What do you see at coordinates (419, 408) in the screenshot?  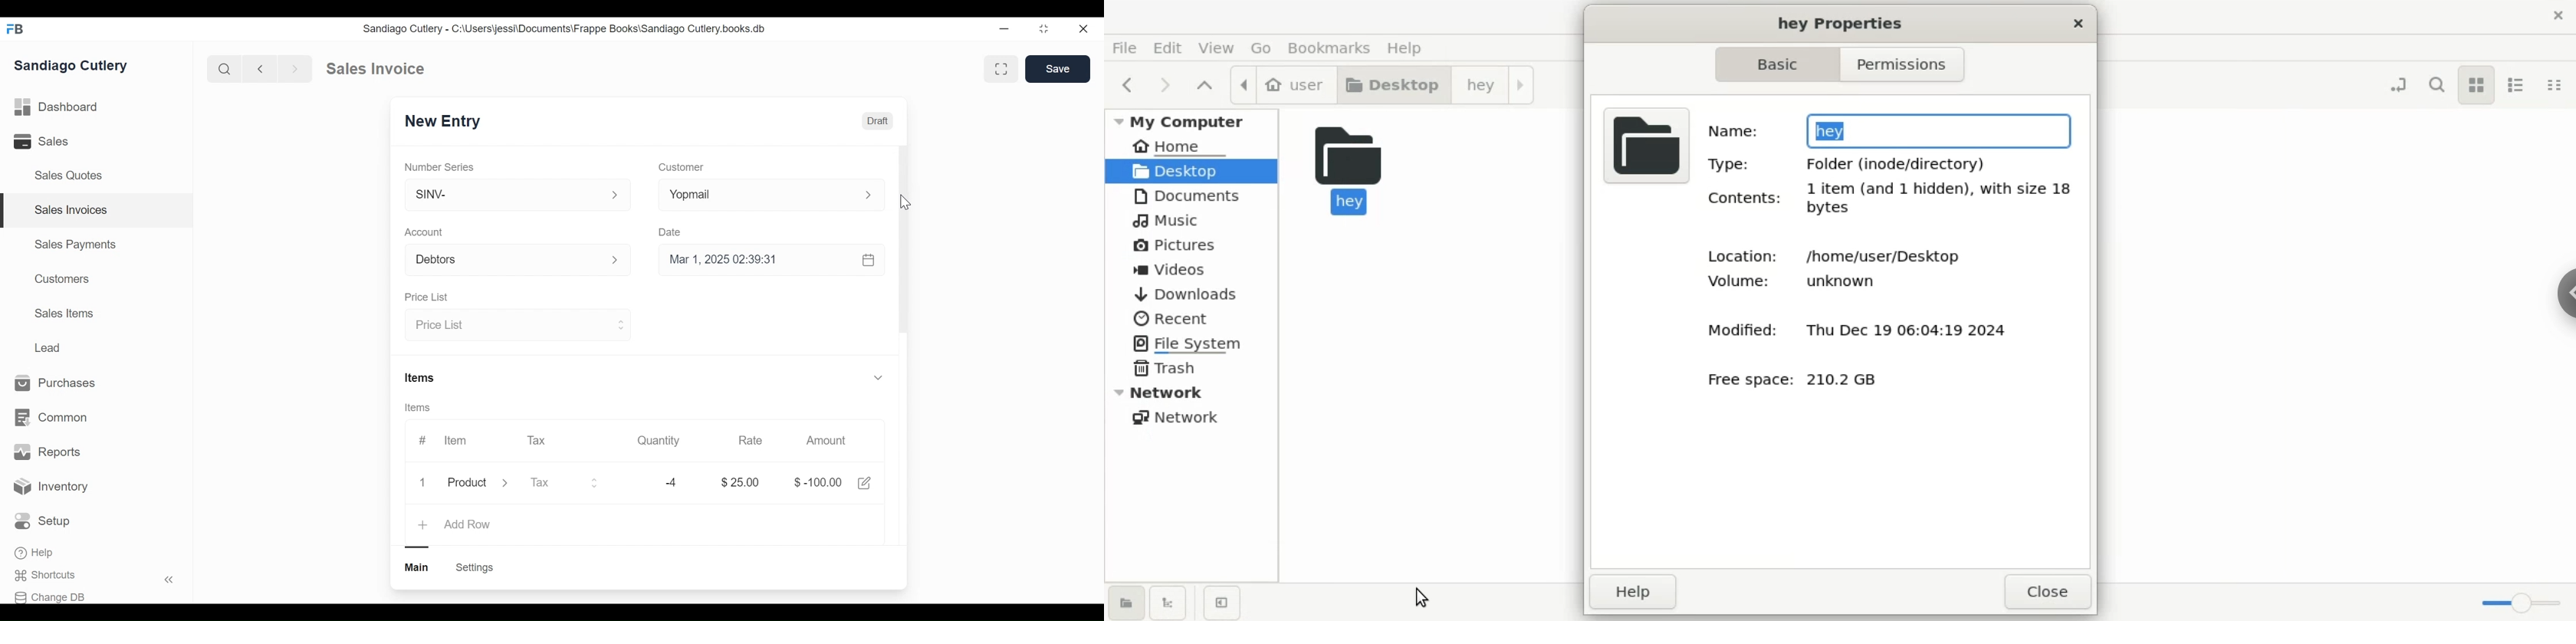 I see `Items` at bounding box center [419, 408].